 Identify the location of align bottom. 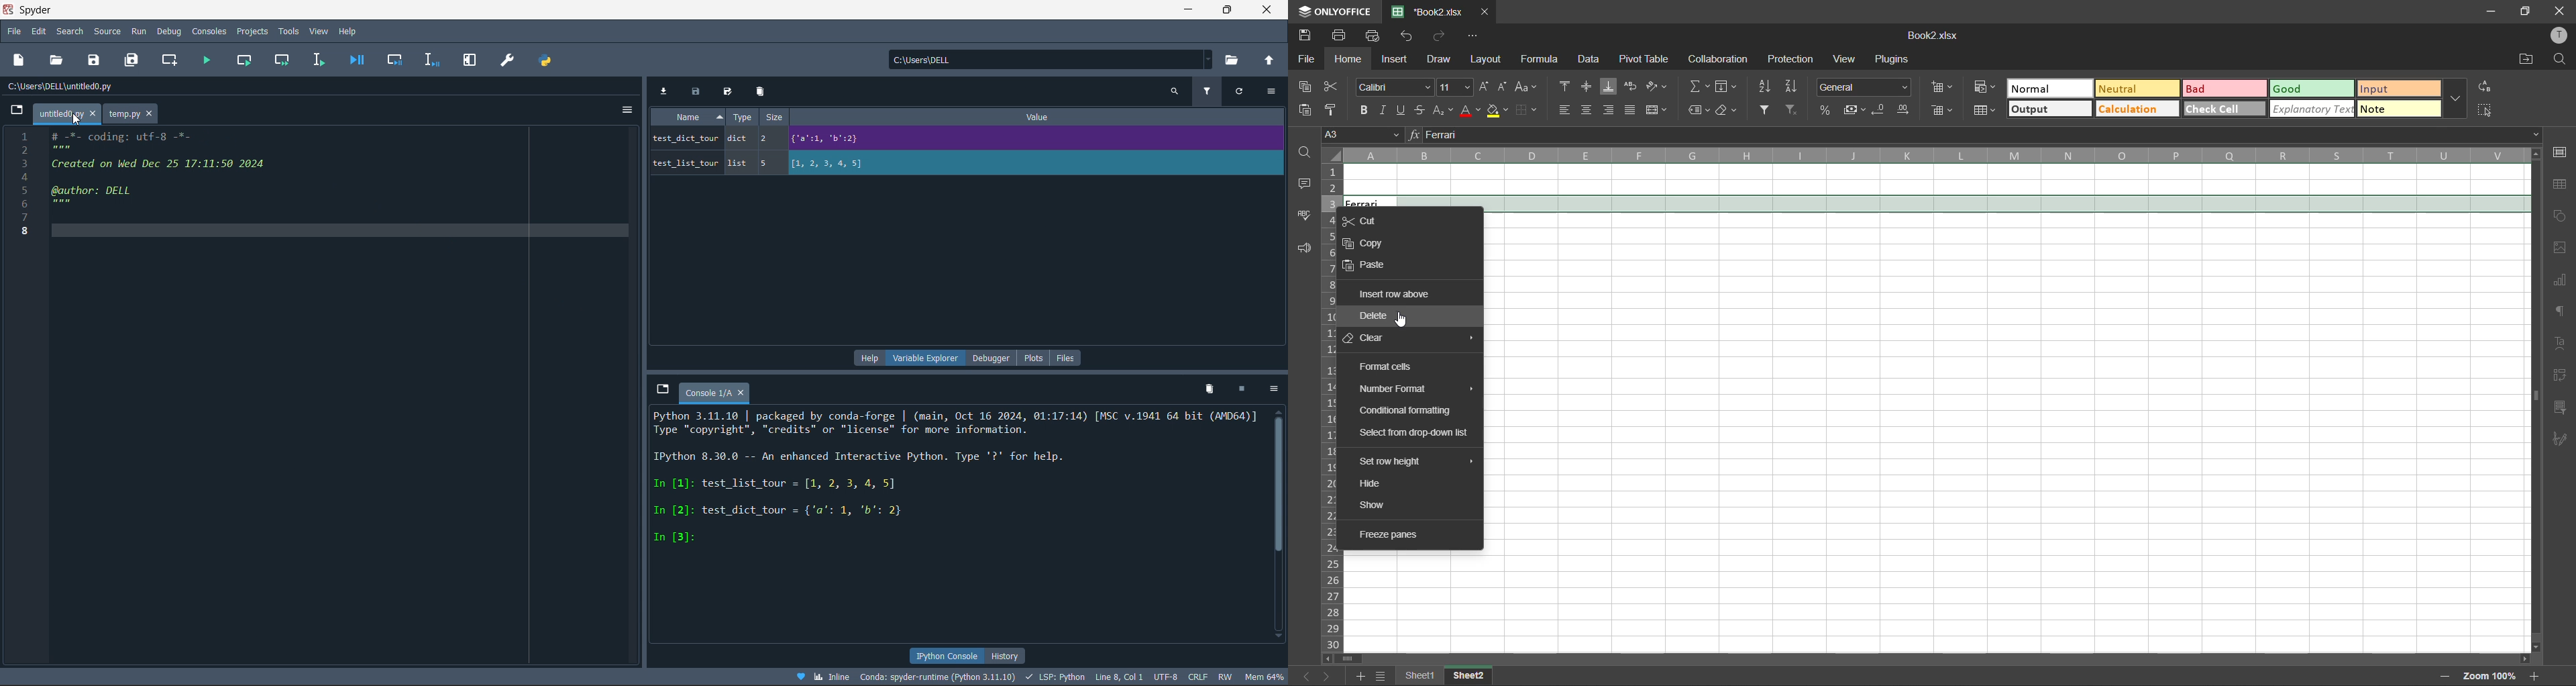
(1609, 85).